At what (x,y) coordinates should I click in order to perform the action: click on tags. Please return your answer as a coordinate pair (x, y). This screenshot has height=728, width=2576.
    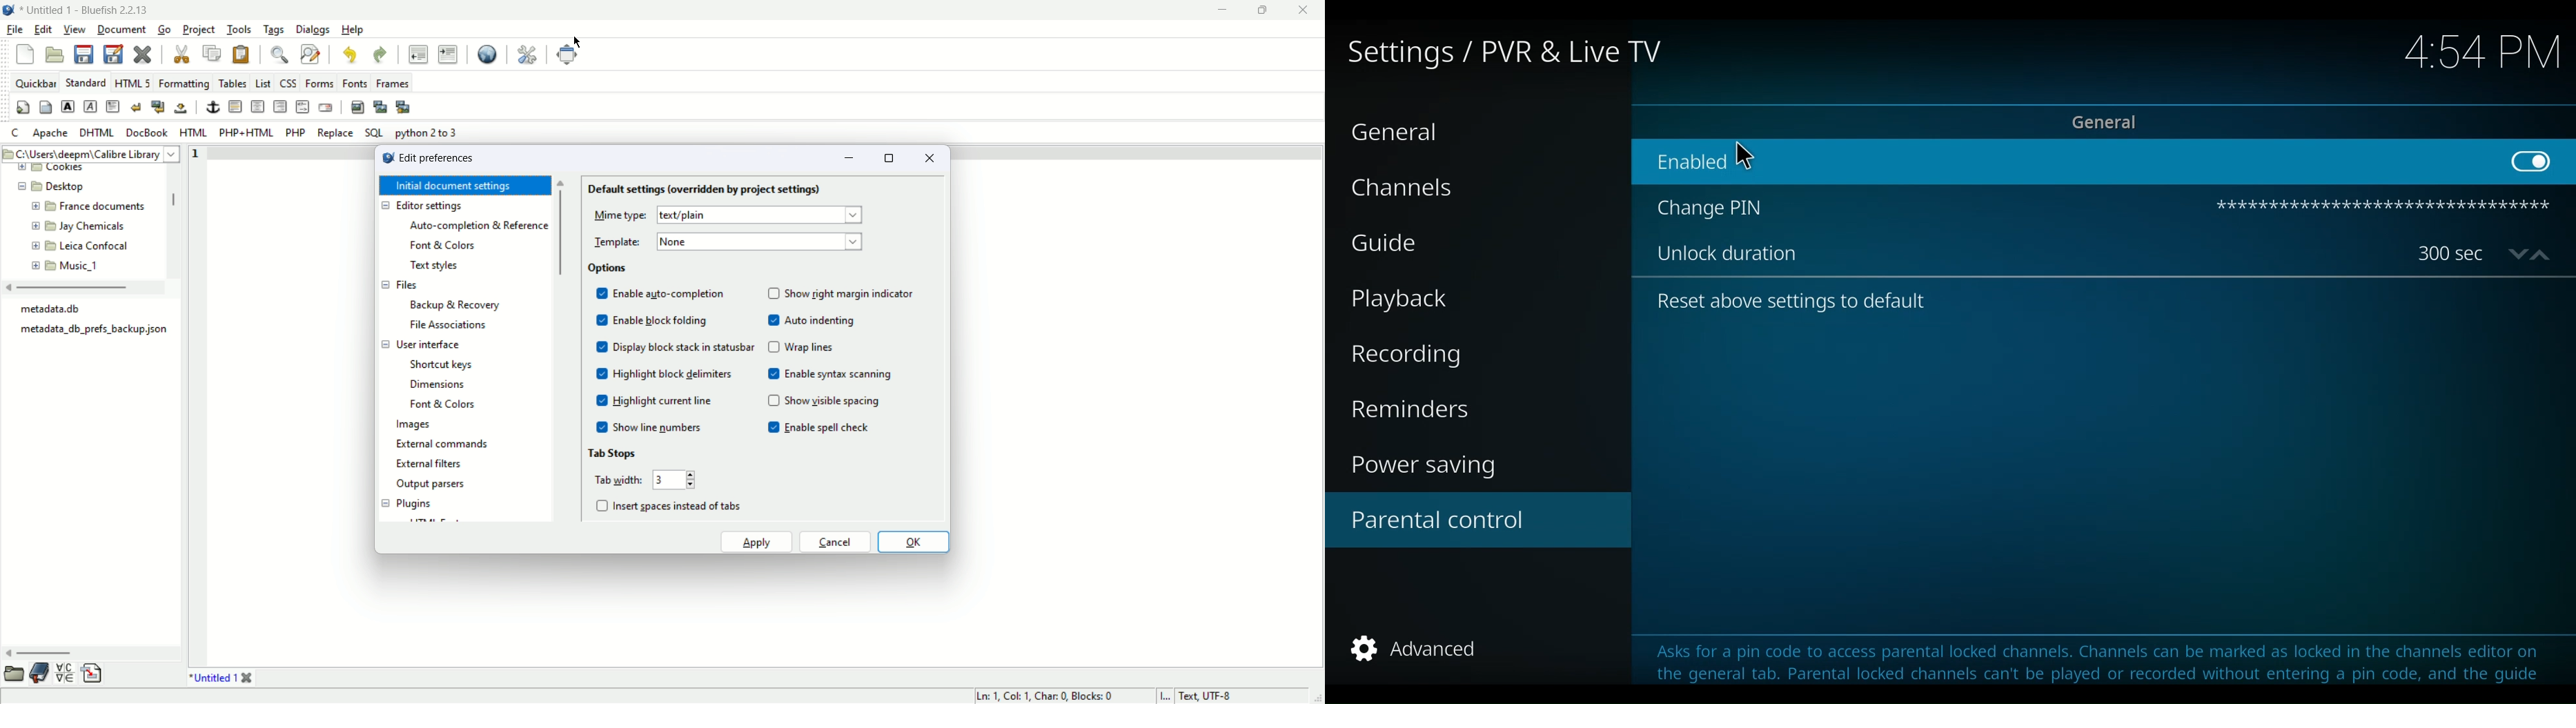
    Looking at the image, I should click on (273, 31).